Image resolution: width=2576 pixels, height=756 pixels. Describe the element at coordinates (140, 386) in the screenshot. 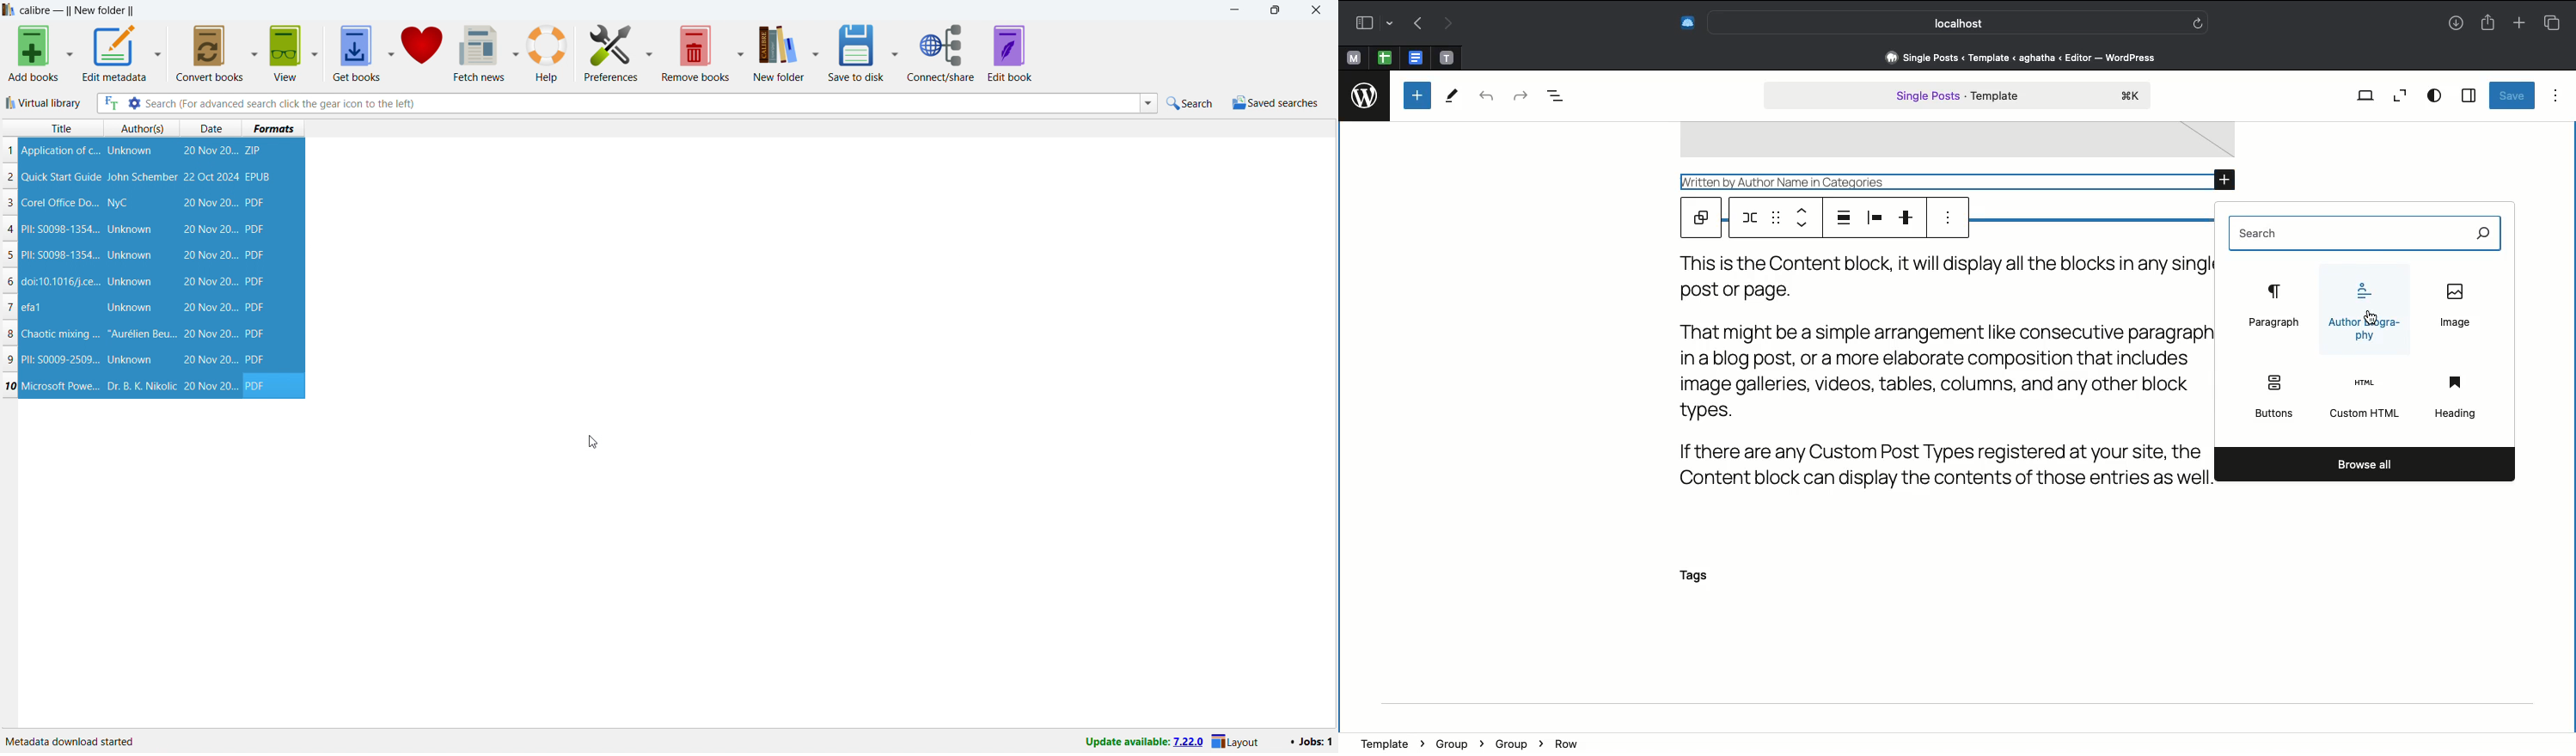

I see `Dr. B. K. Nikolic` at that location.